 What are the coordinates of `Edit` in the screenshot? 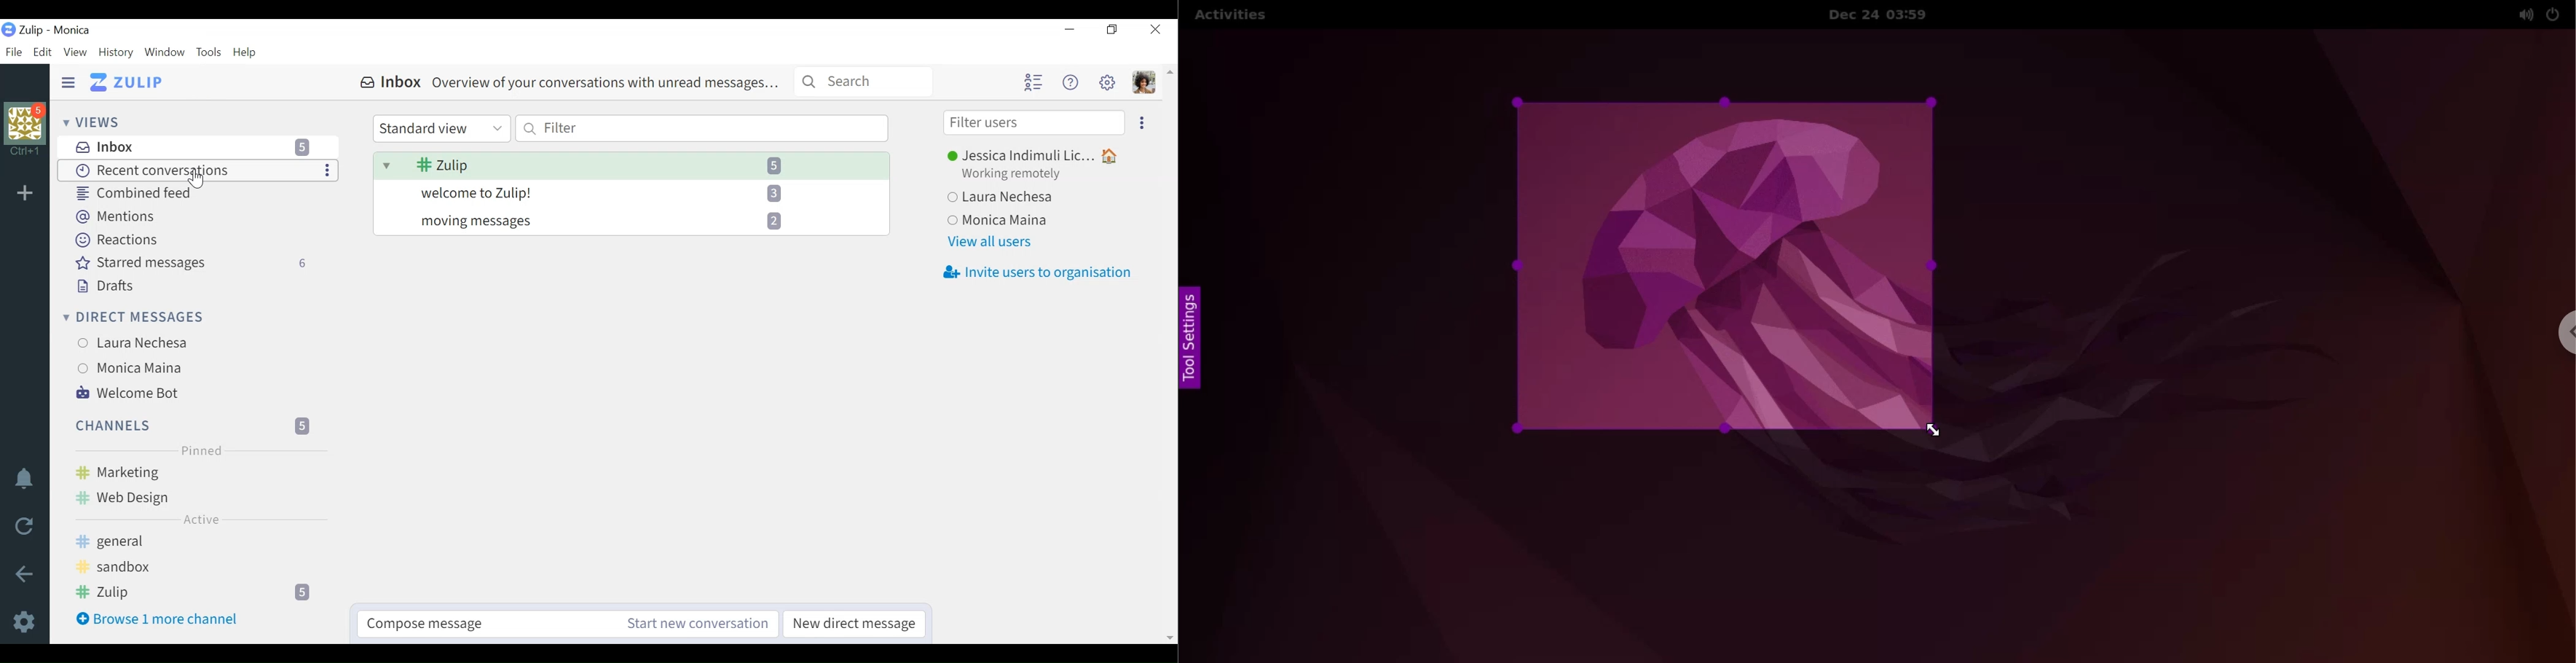 It's located at (44, 52).